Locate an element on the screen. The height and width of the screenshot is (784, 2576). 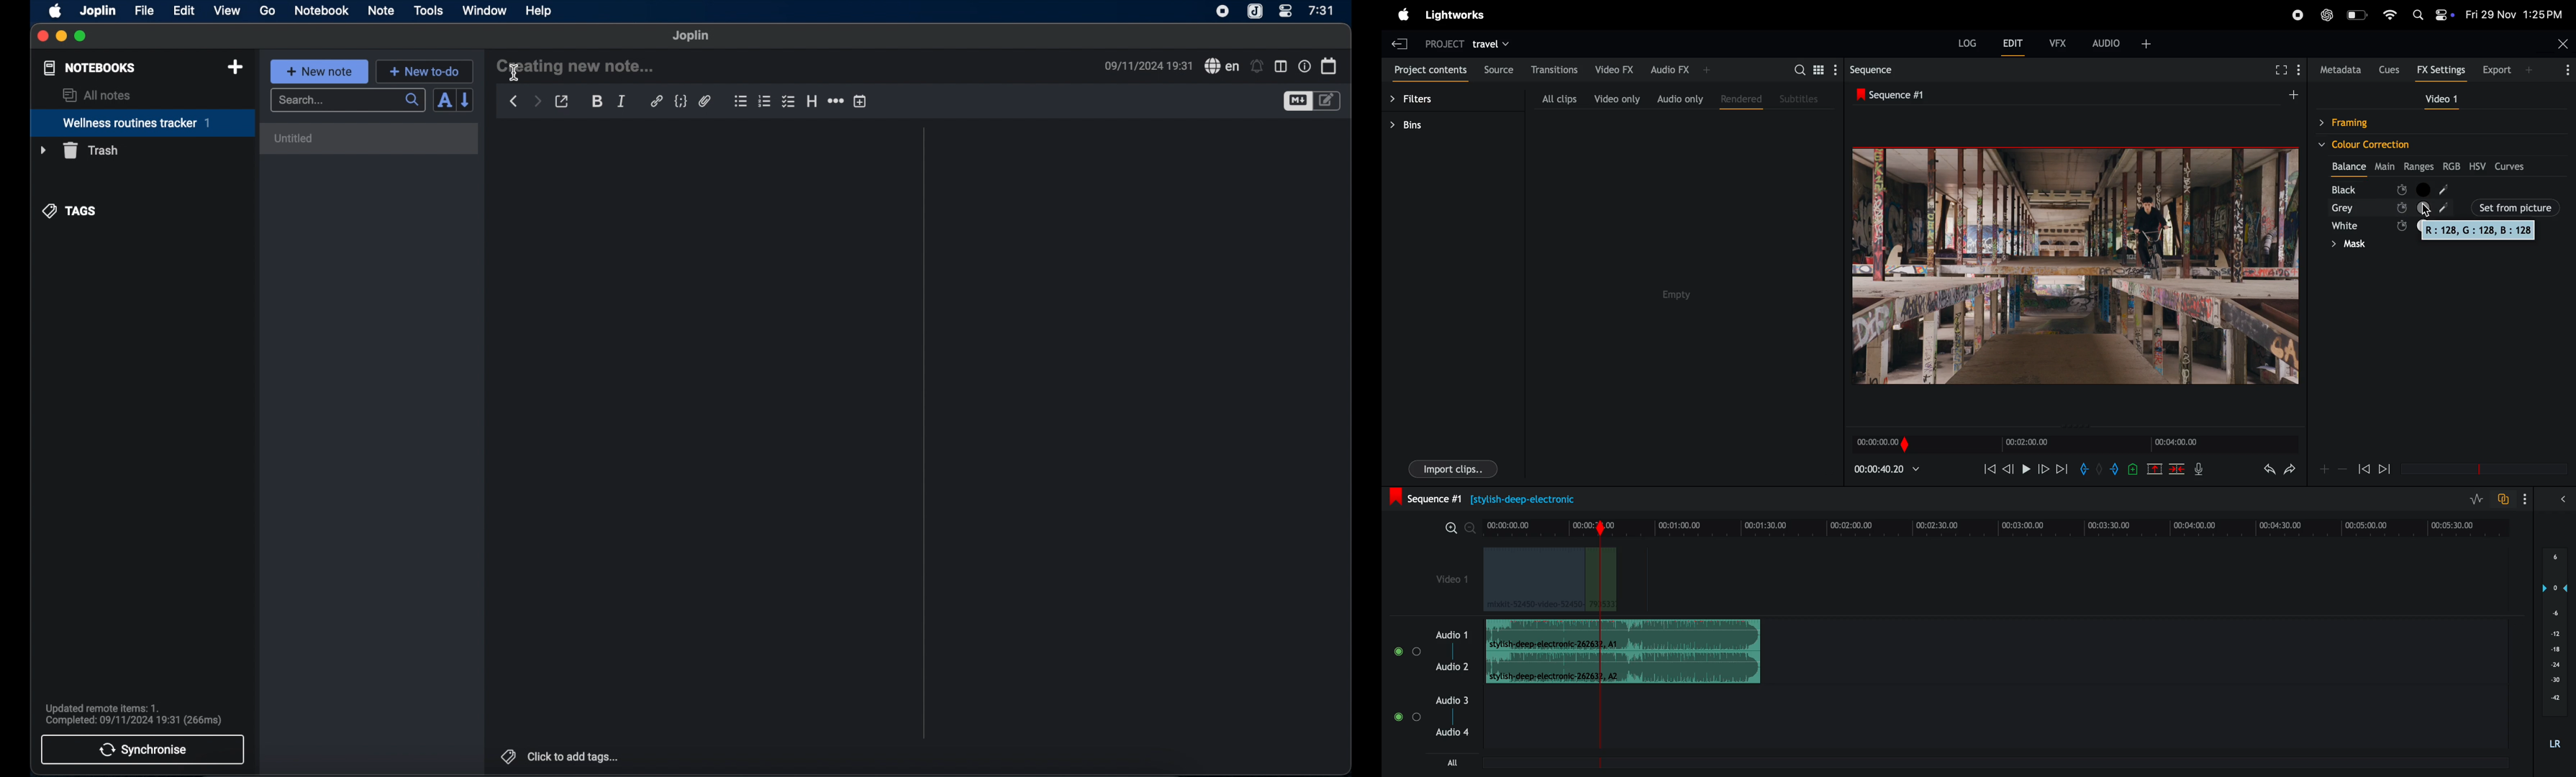
italic is located at coordinates (622, 101).